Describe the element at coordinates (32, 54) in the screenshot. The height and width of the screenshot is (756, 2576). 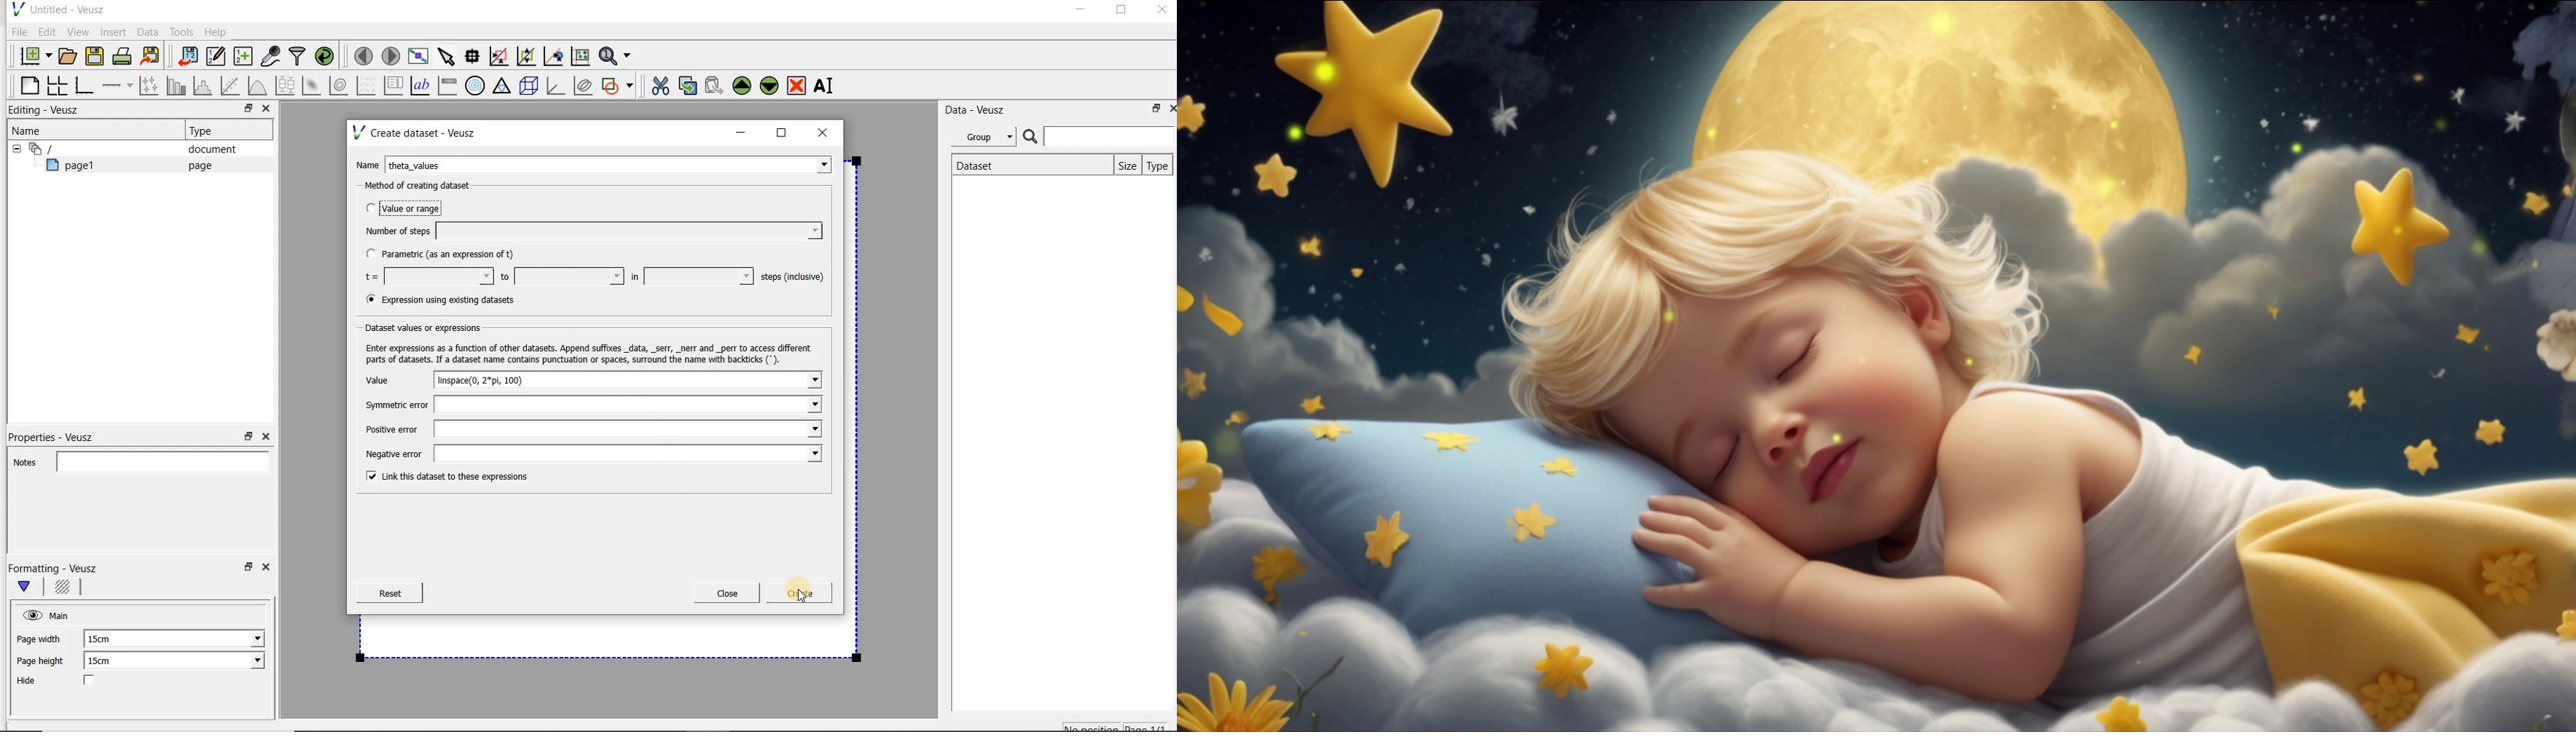
I see `new document` at that location.